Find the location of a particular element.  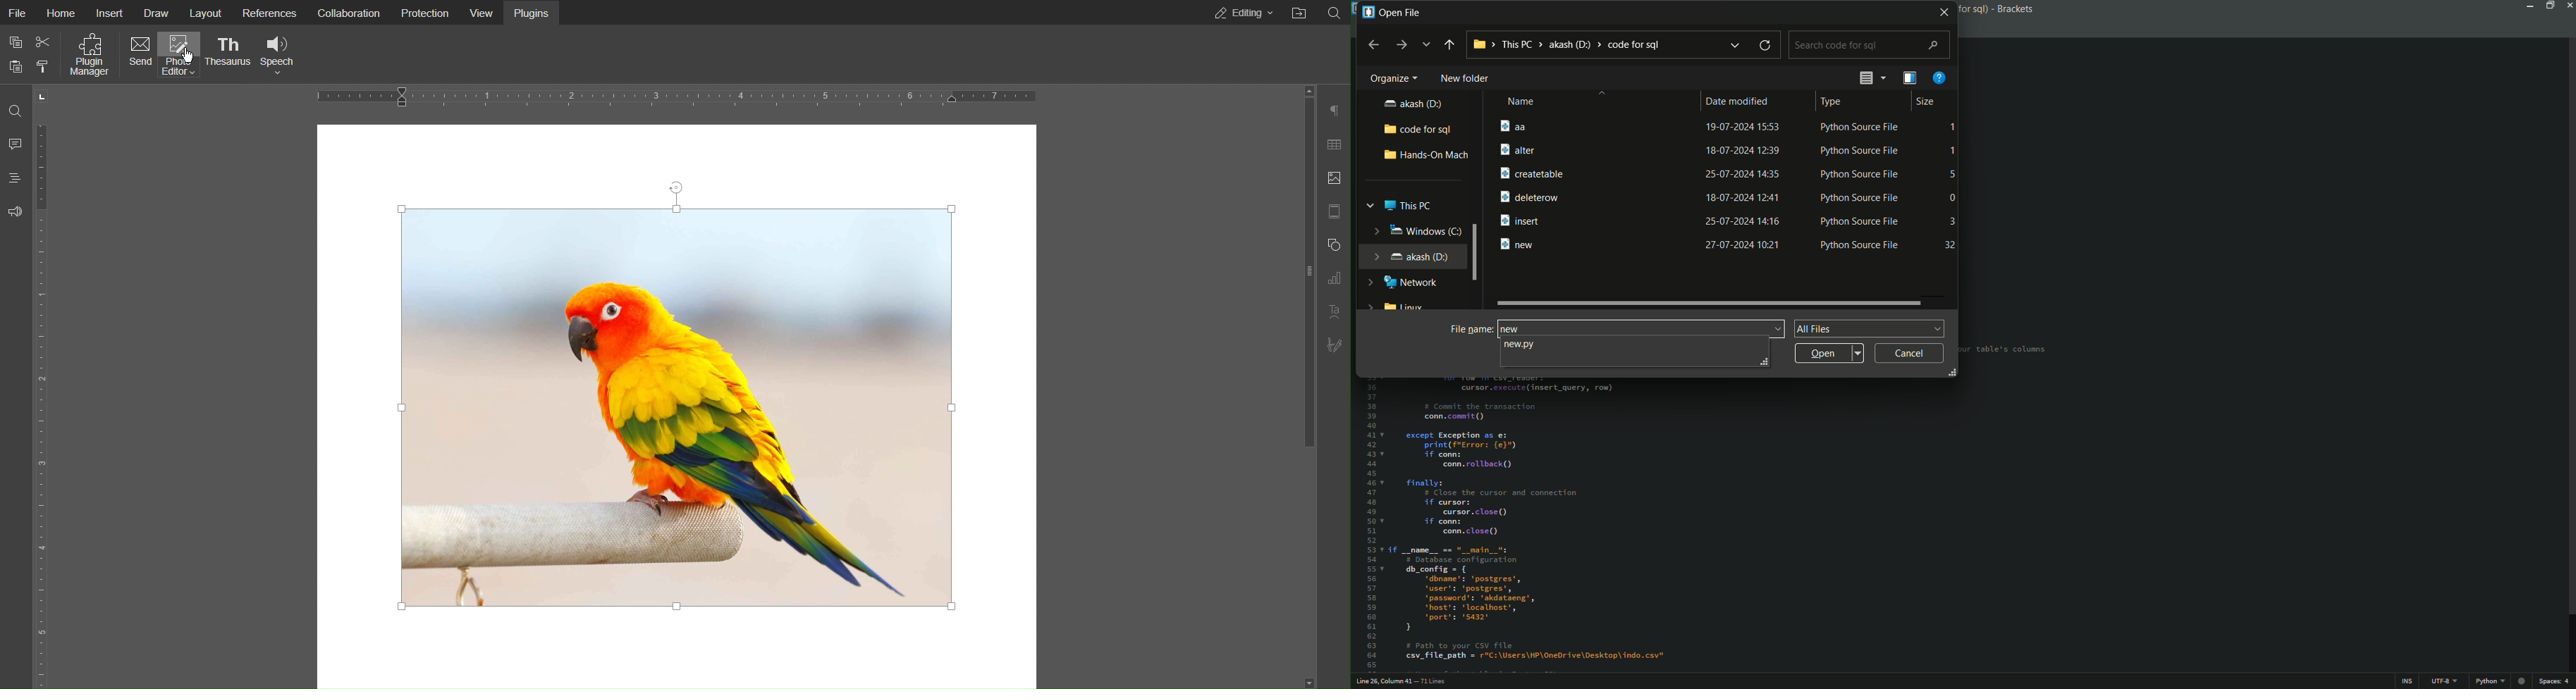

akash(D) is located at coordinates (1407, 258).